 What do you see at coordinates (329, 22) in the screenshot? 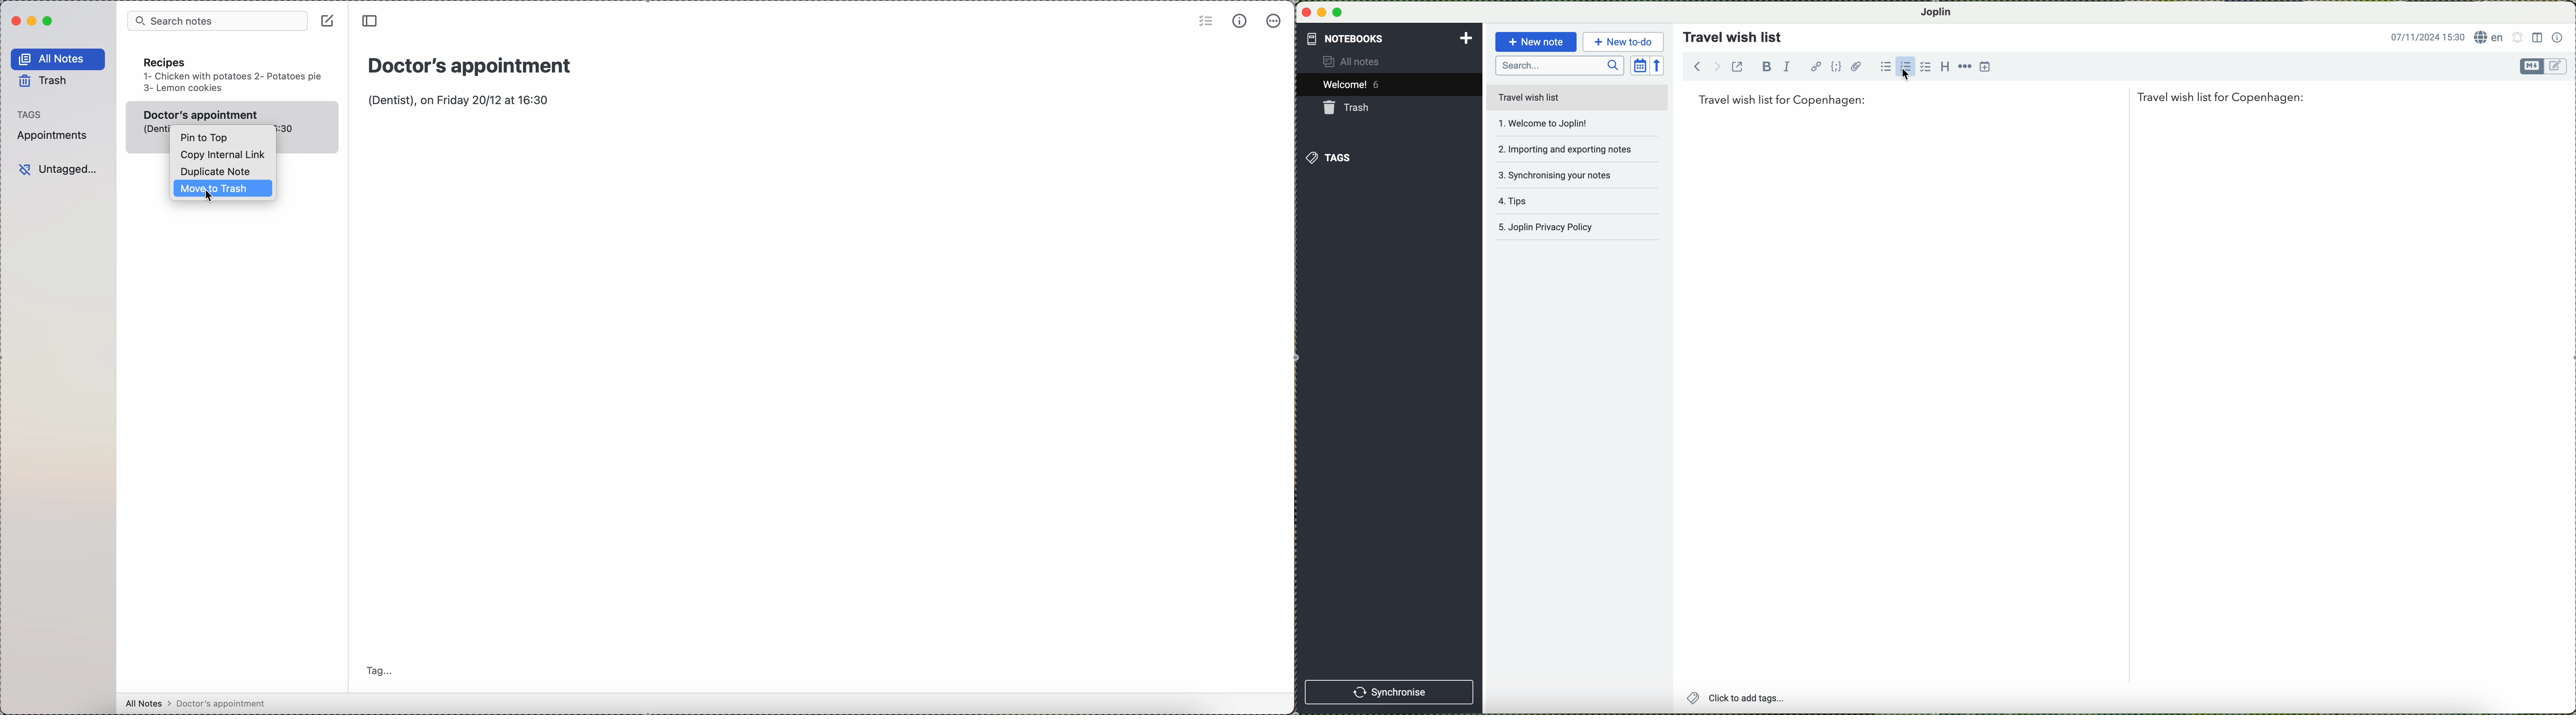
I see `create note` at bounding box center [329, 22].